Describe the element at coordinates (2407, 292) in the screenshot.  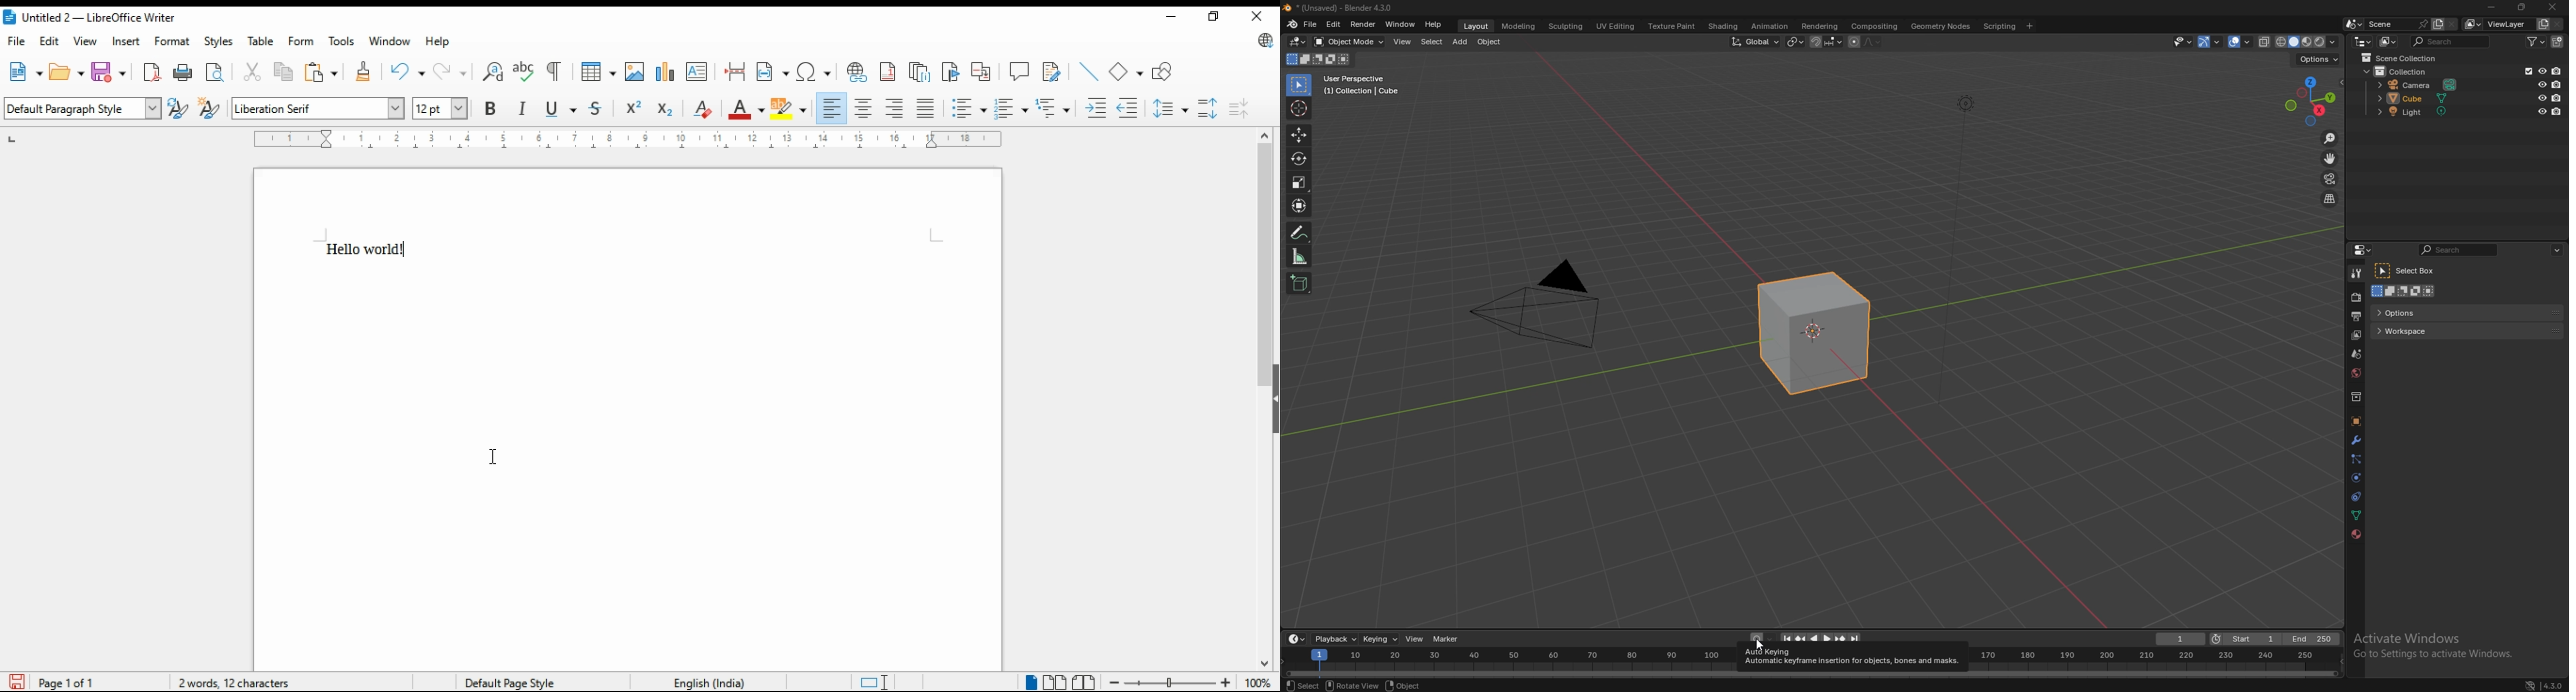
I see `mode` at that location.